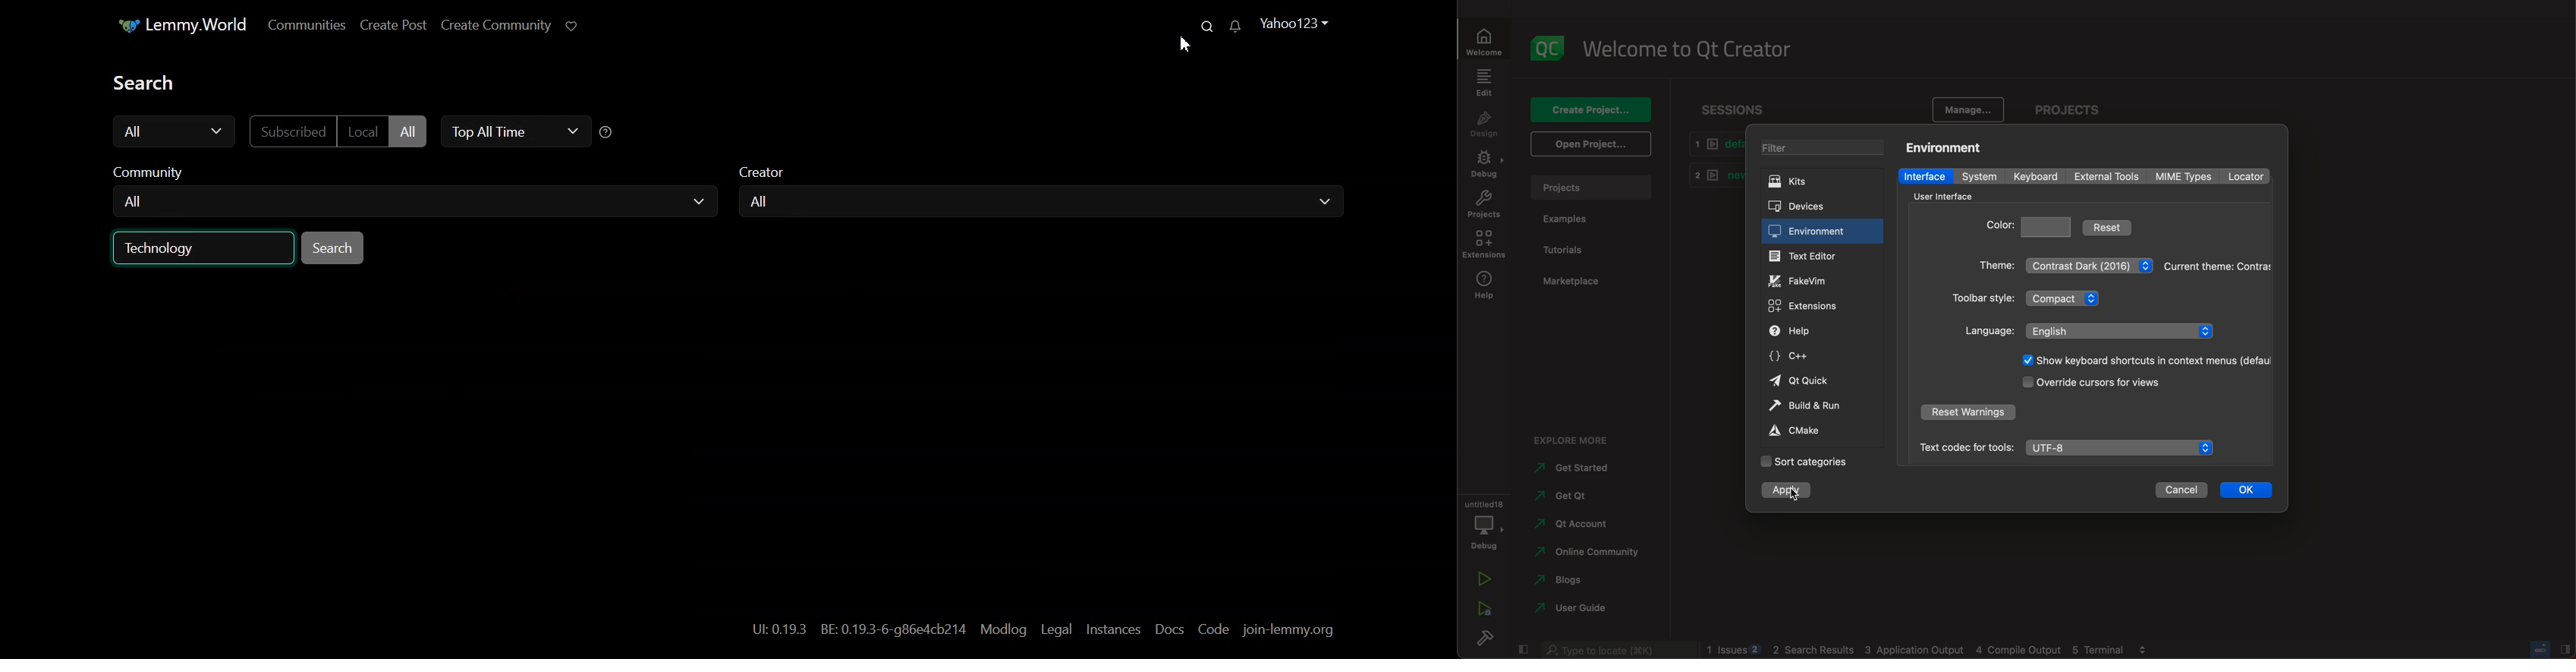 This screenshot has height=672, width=2576. I want to click on language, so click(2090, 330).